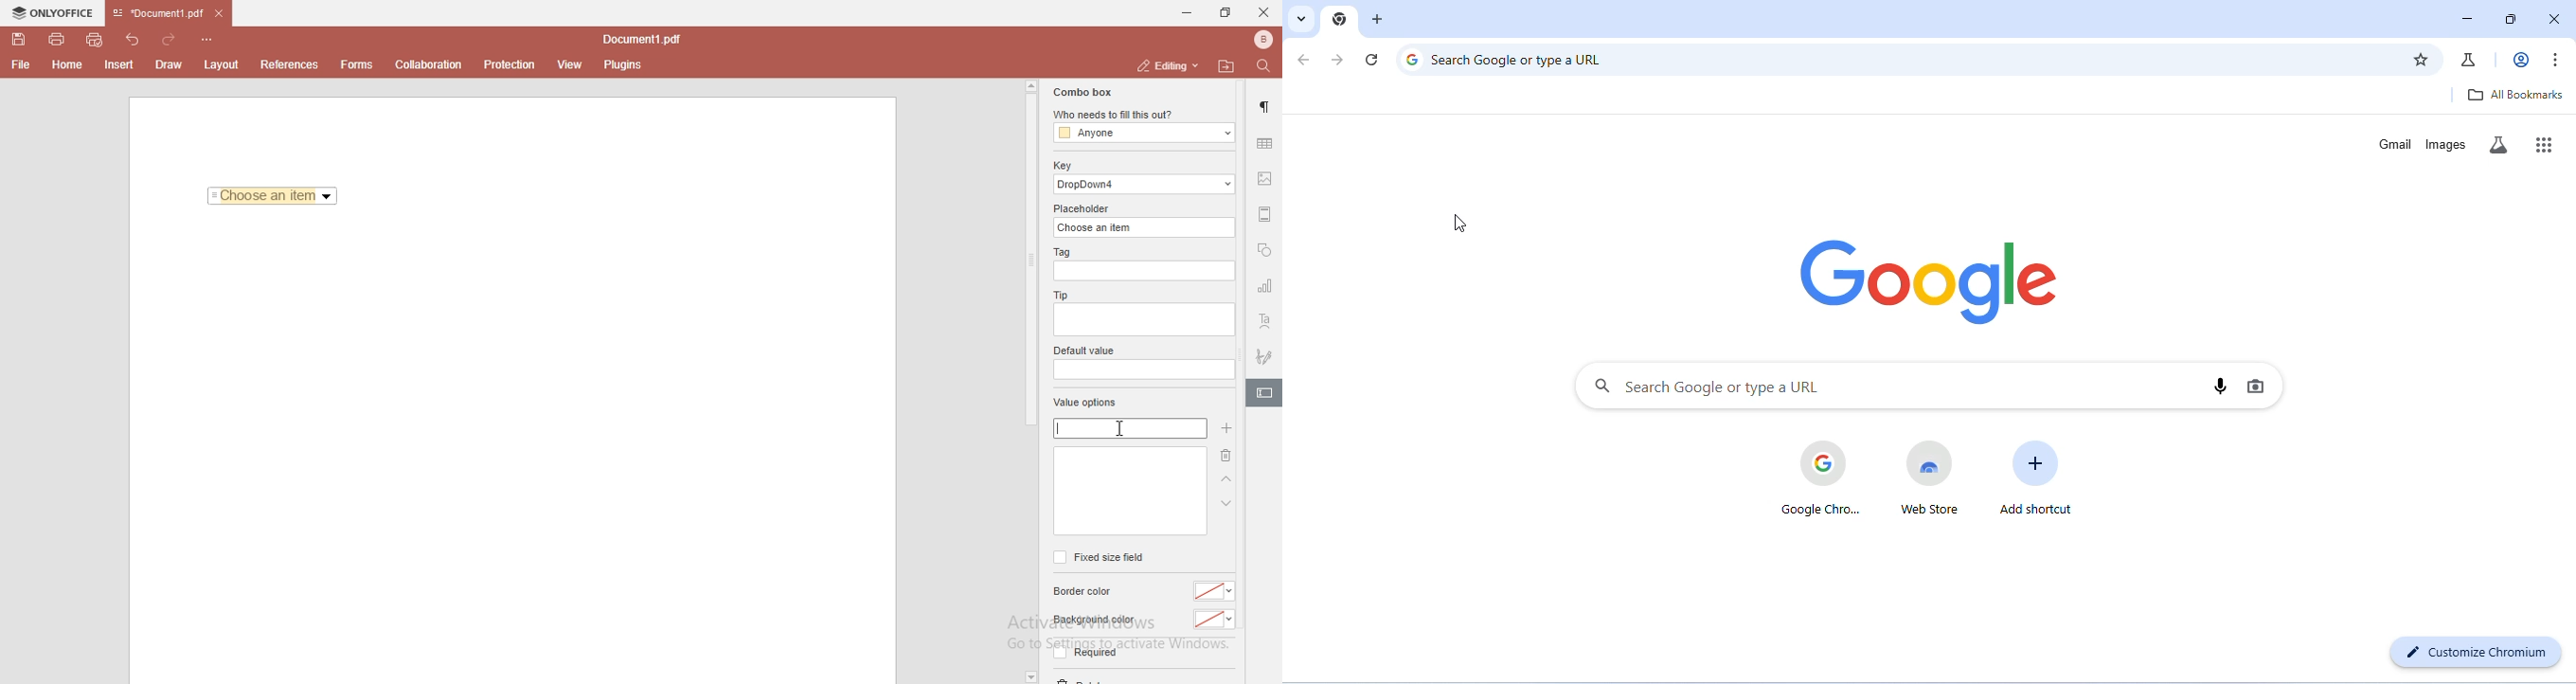  What do you see at coordinates (357, 65) in the screenshot?
I see `forms` at bounding box center [357, 65].